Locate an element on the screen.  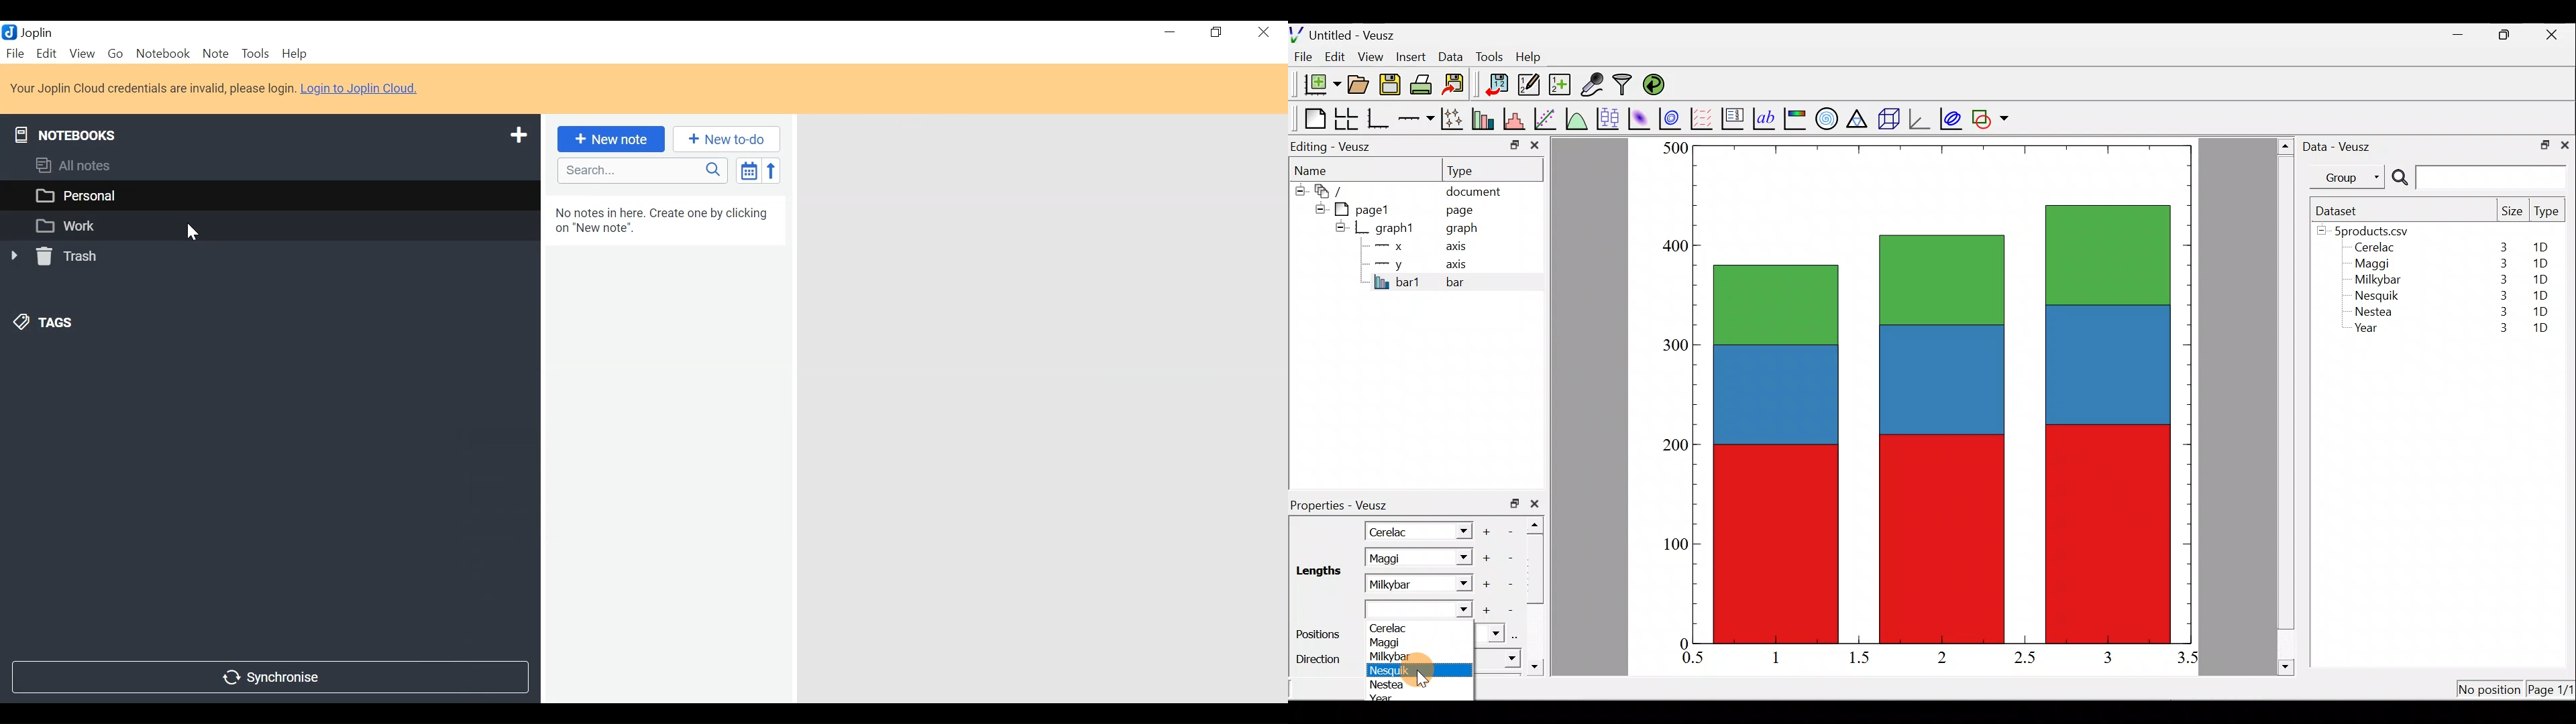
select using dataset browser is located at coordinates (1518, 634).